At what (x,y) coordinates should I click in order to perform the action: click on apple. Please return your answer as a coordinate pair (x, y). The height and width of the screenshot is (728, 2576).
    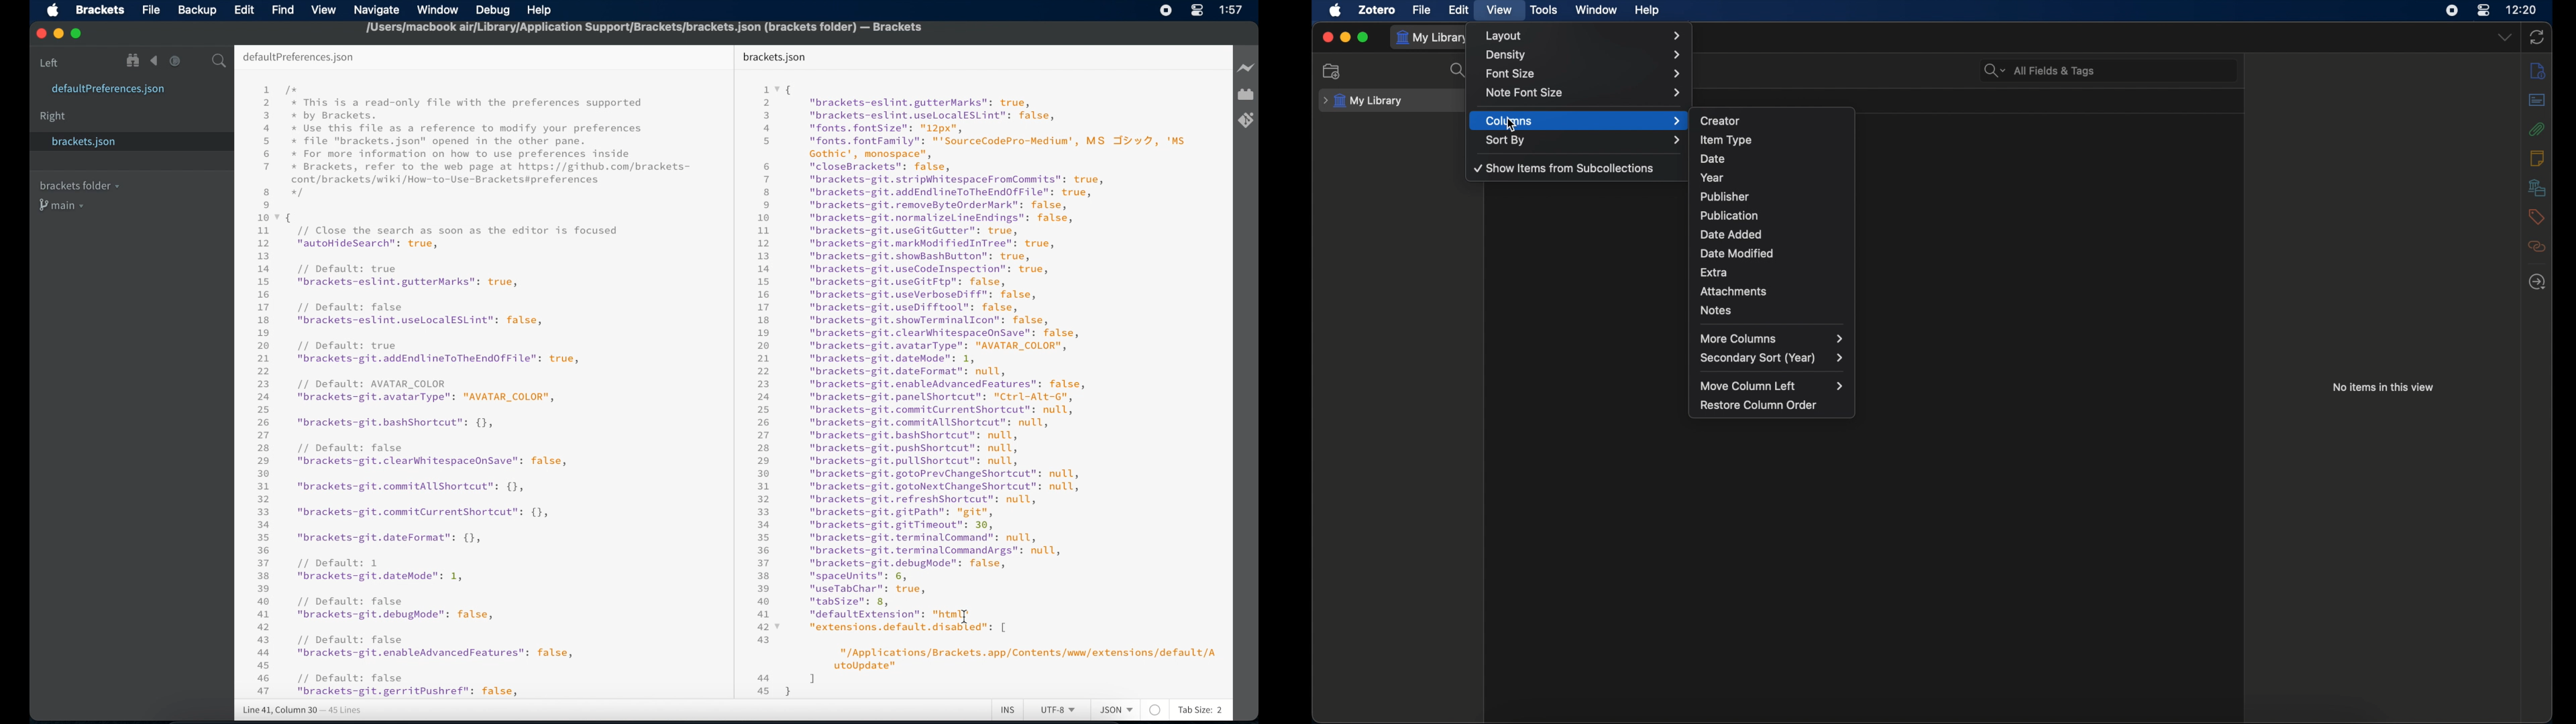
    Looking at the image, I should click on (1336, 11).